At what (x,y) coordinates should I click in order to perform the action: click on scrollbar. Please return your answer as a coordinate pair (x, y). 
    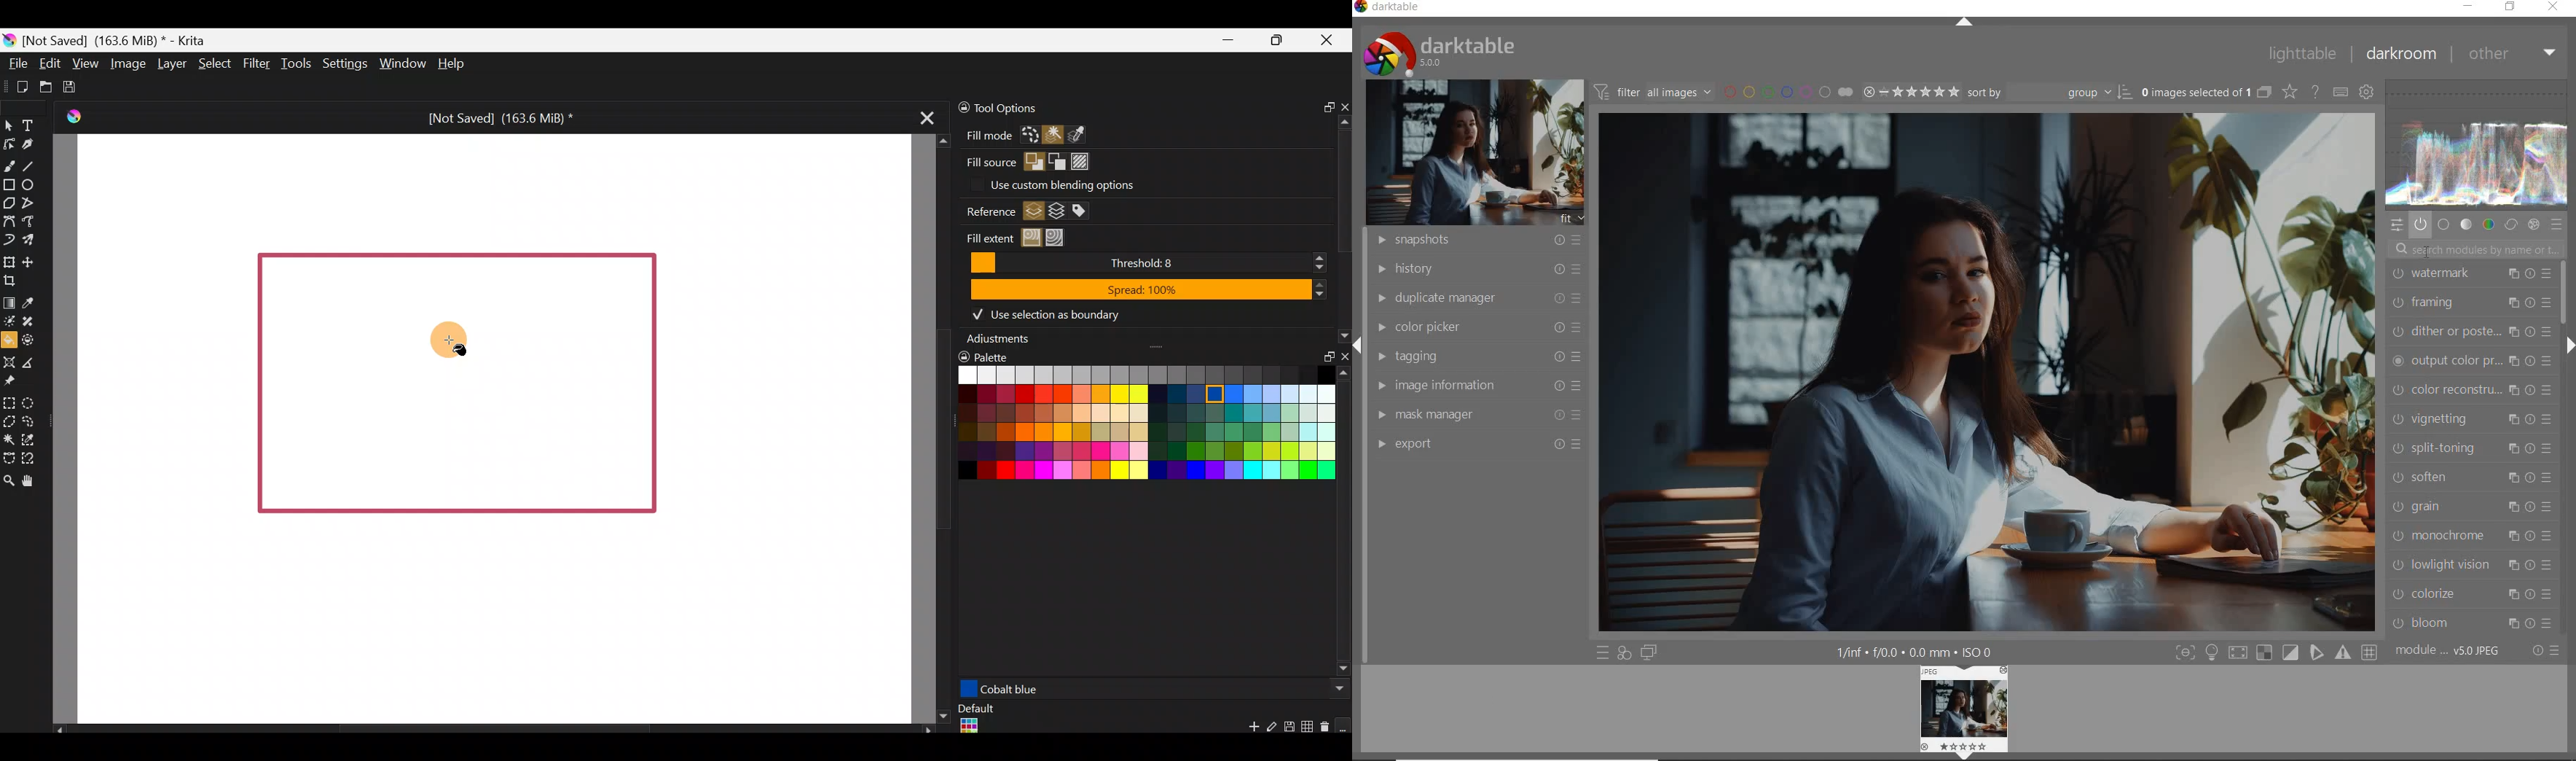
    Looking at the image, I should click on (2567, 291).